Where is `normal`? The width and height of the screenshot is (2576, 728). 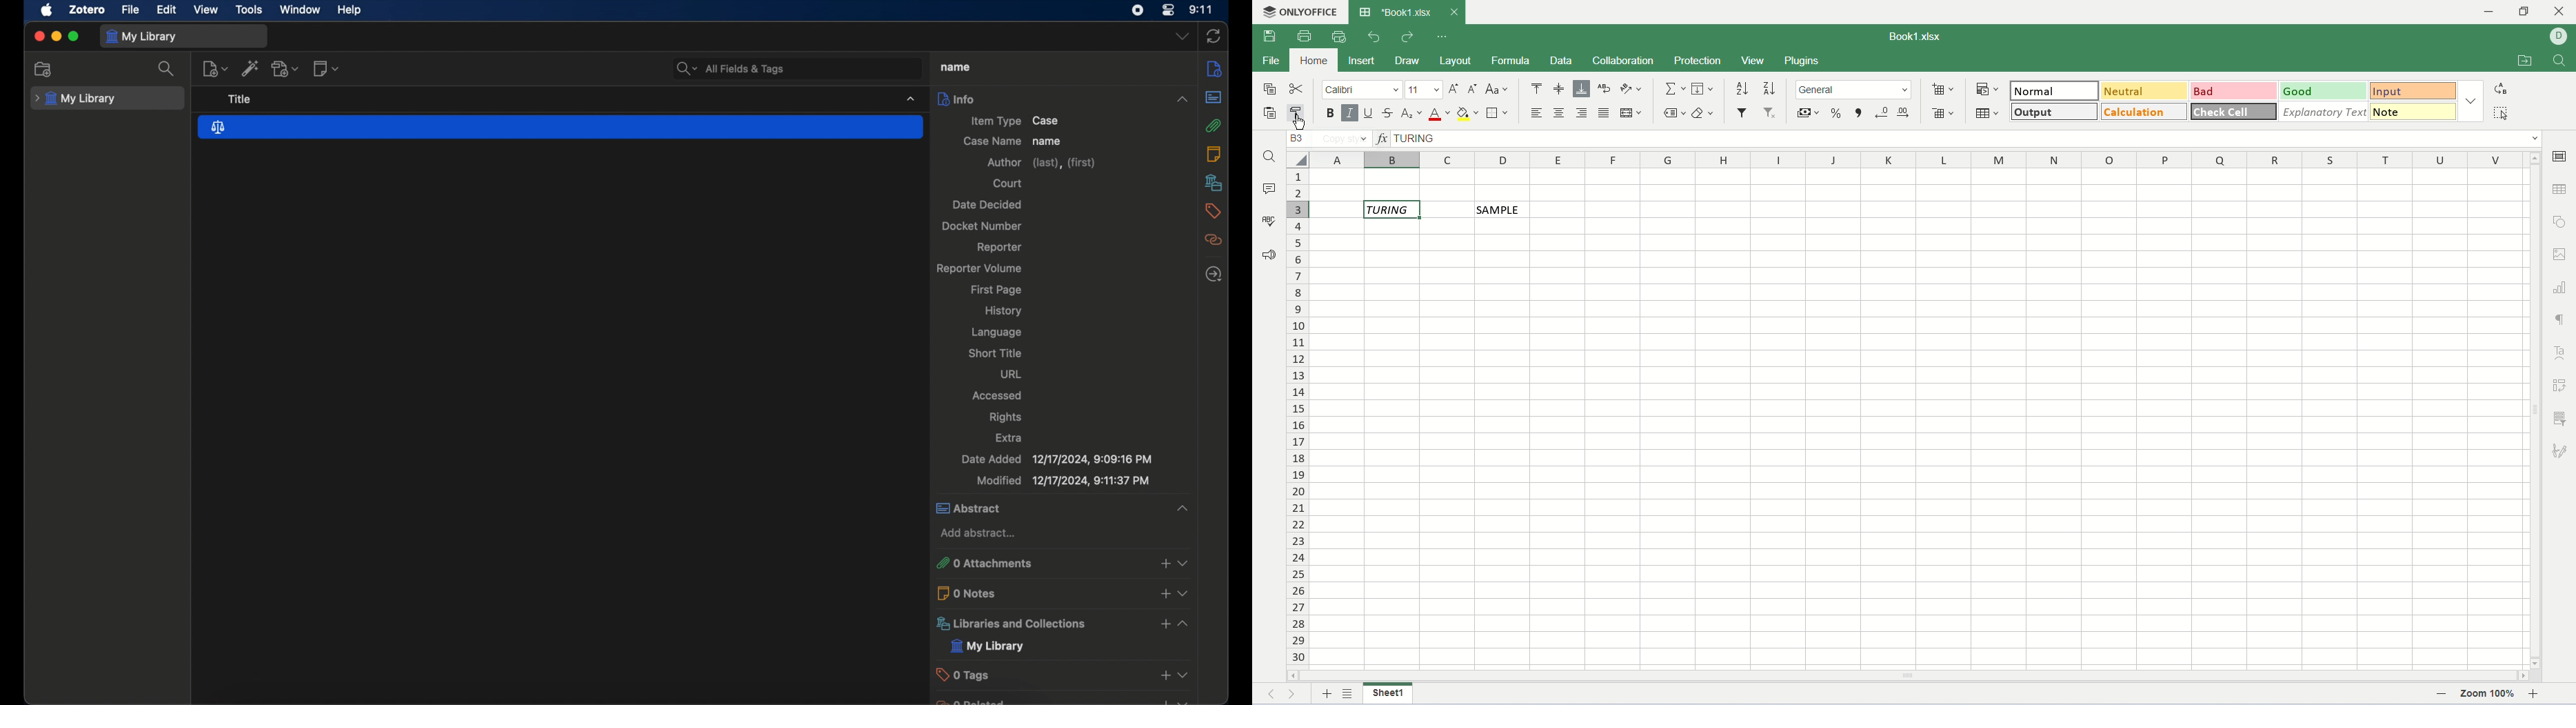
normal is located at coordinates (2053, 90).